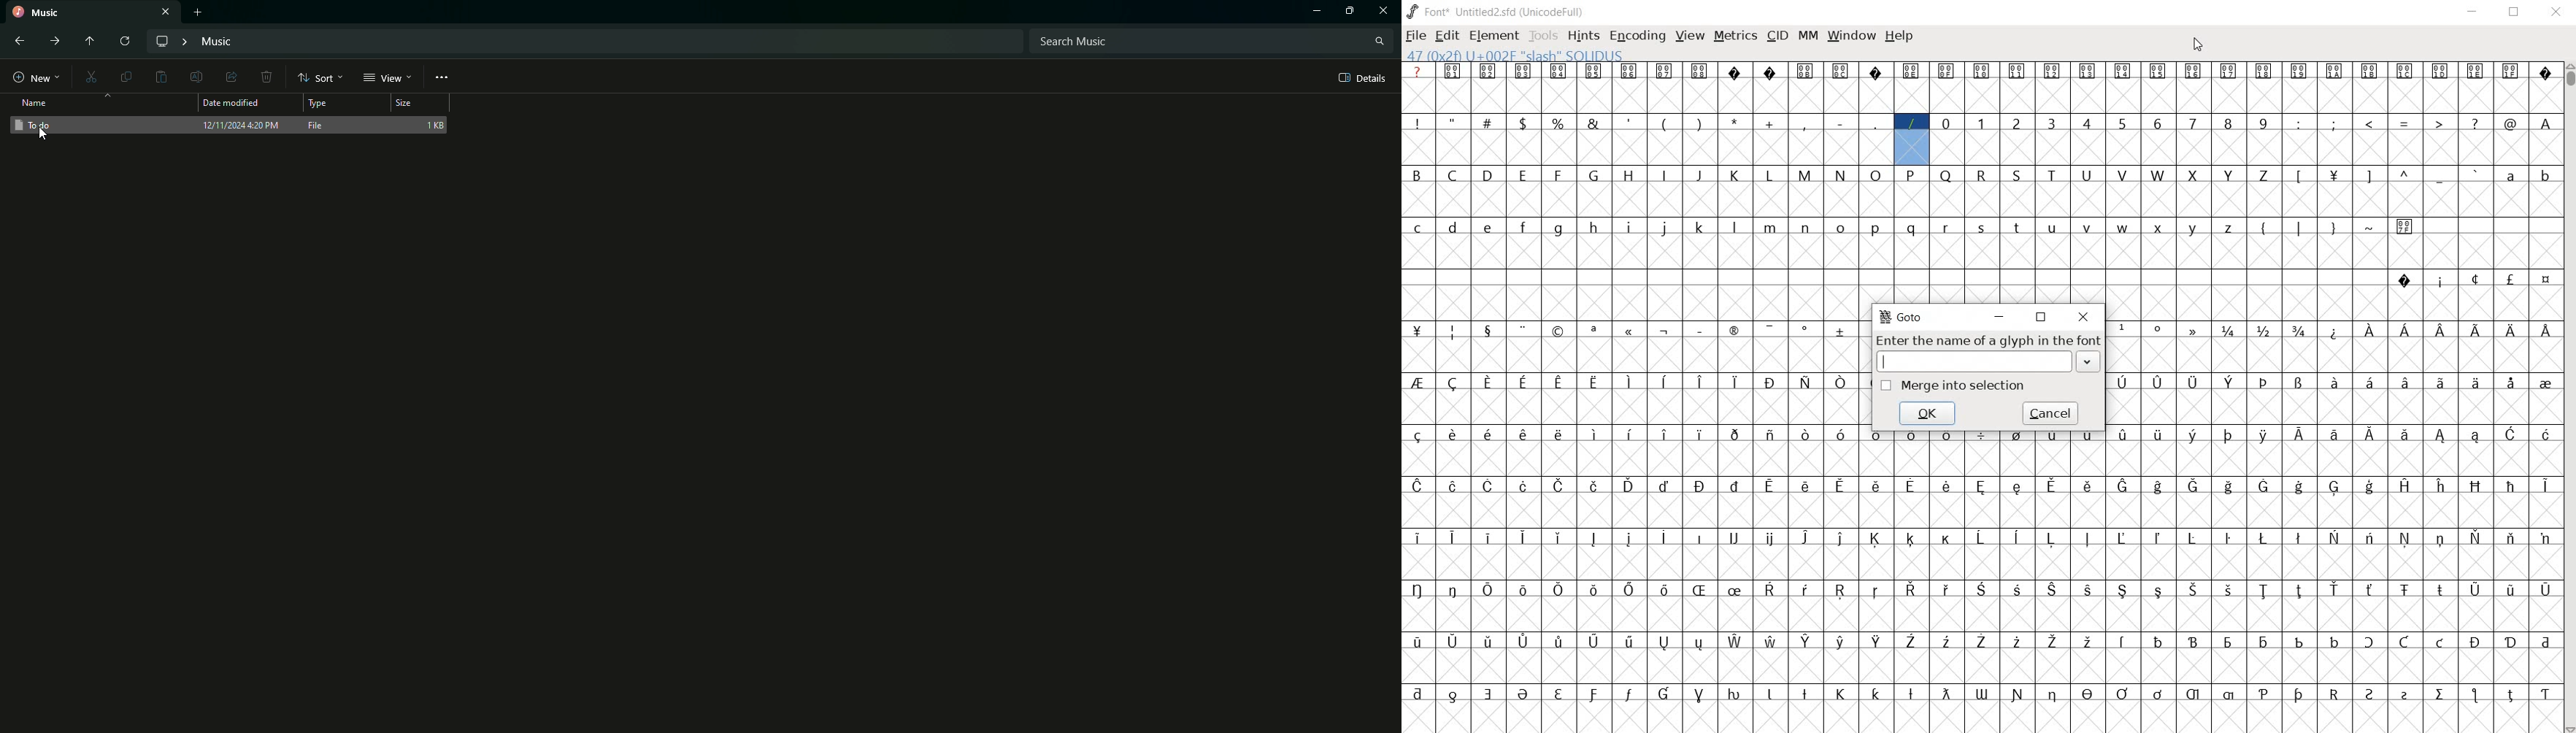 The height and width of the screenshot is (756, 2576). I want to click on glyph, so click(2511, 592).